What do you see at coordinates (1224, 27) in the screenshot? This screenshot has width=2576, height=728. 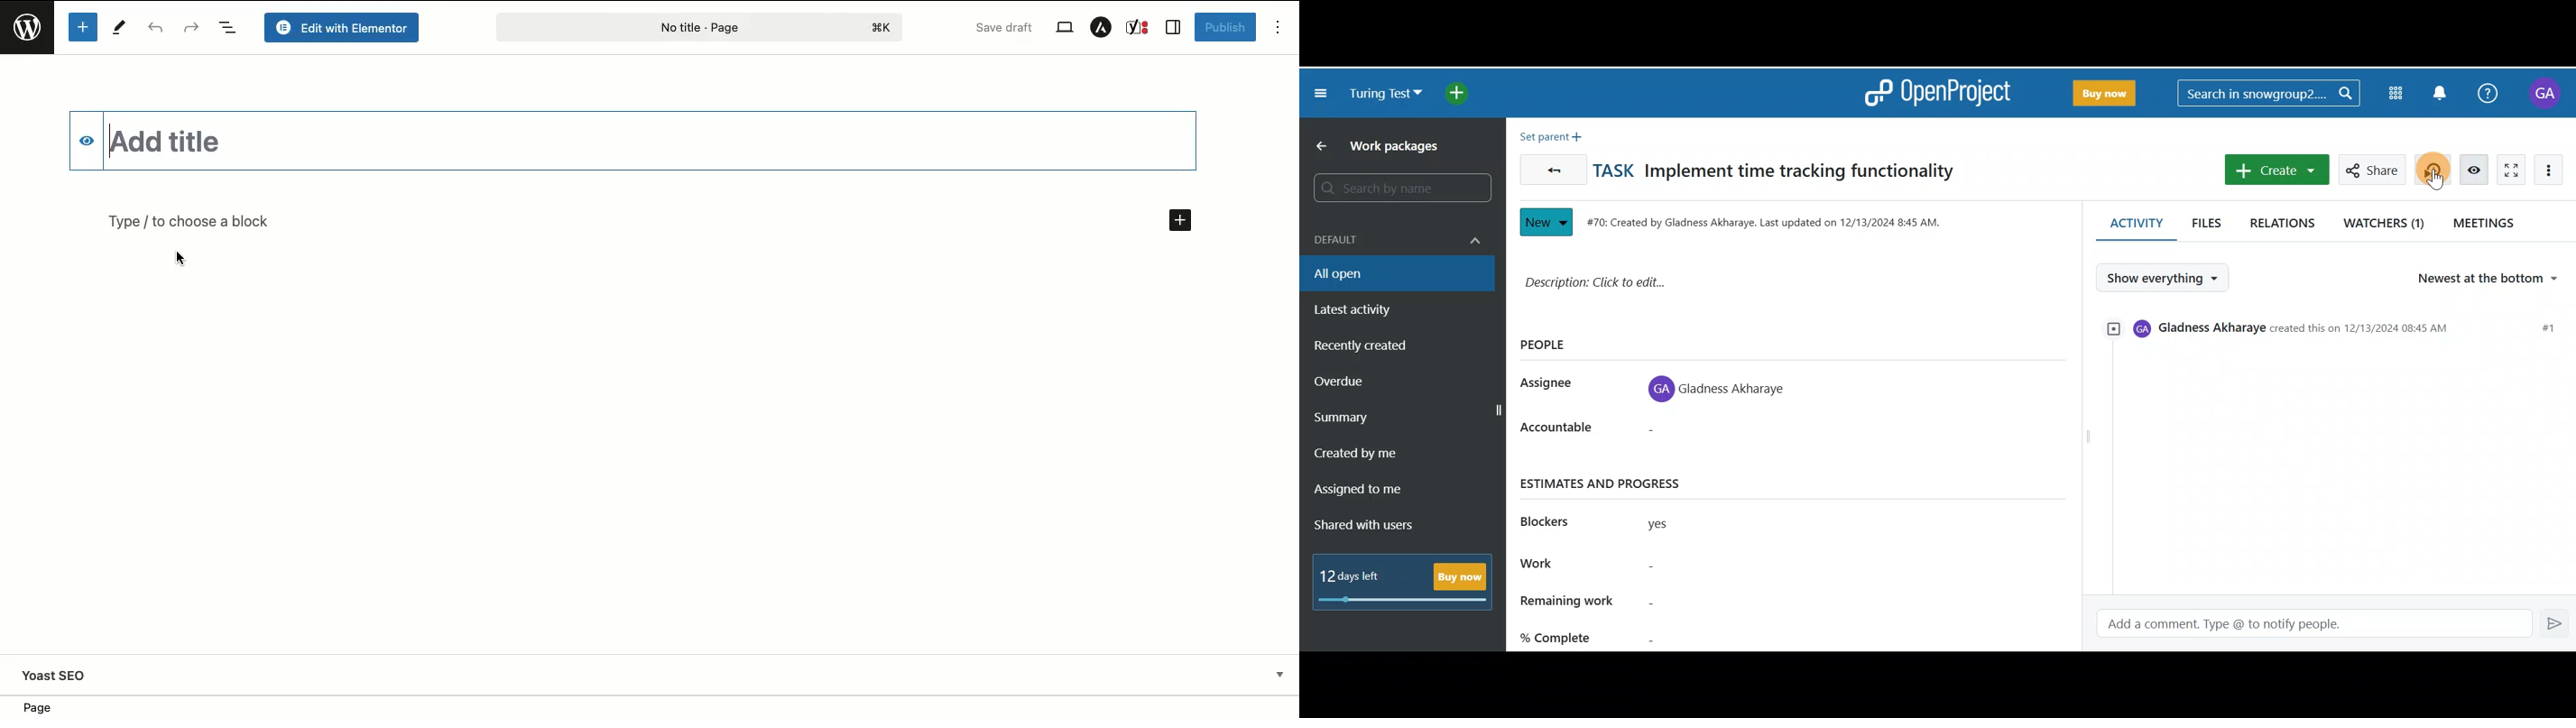 I see `Publish` at bounding box center [1224, 27].